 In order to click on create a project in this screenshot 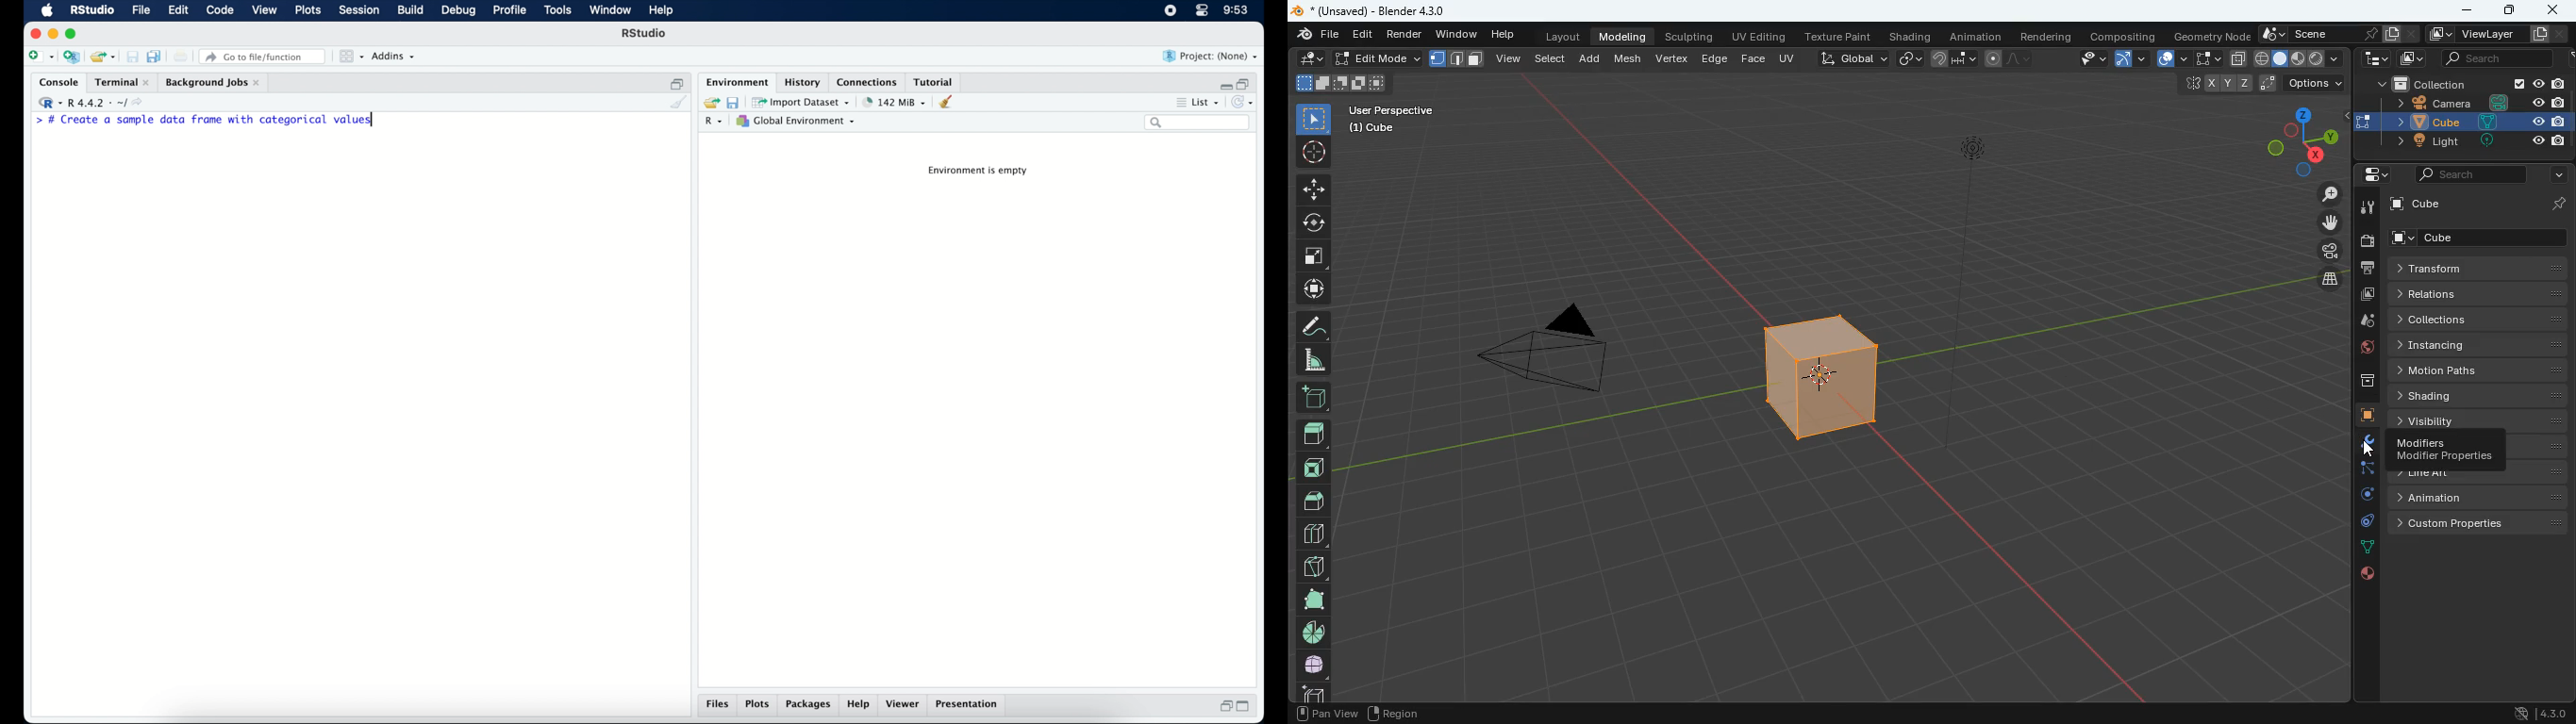, I will do `click(72, 57)`.